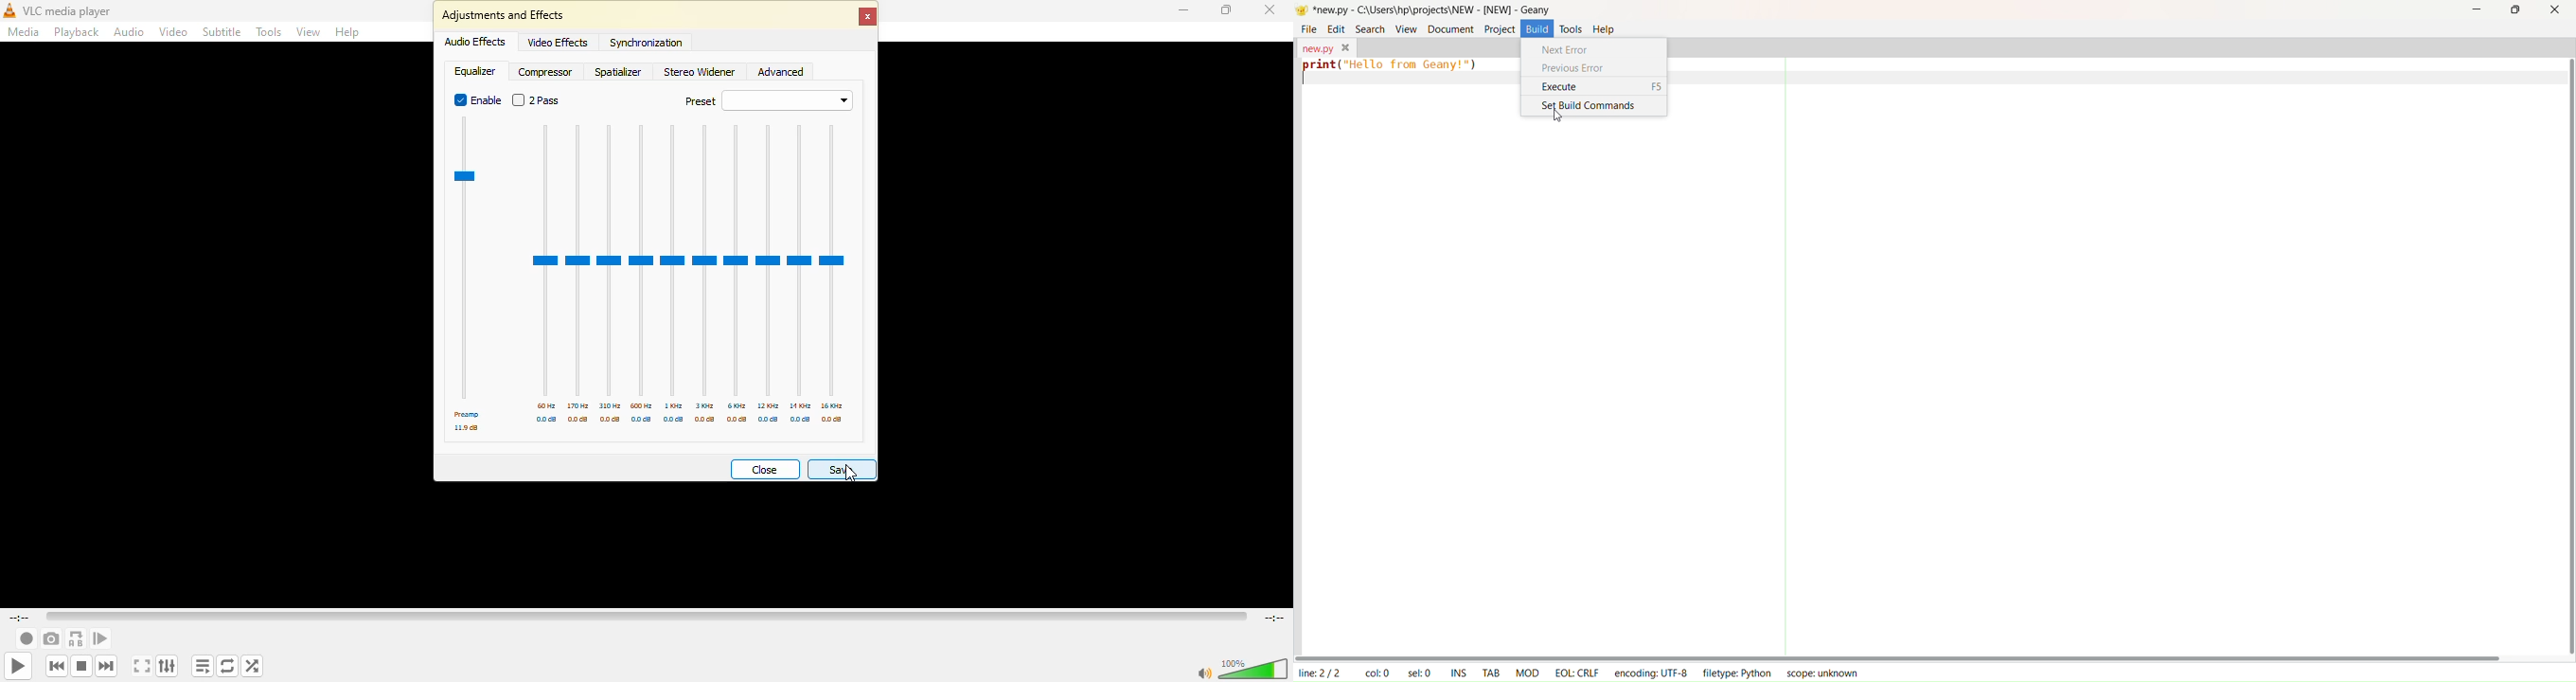 This screenshot has height=700, width=2576. What do you see at coordinates (1571, 29) in the screenshot?
I see `tools` at bounding box center [1571, 29].